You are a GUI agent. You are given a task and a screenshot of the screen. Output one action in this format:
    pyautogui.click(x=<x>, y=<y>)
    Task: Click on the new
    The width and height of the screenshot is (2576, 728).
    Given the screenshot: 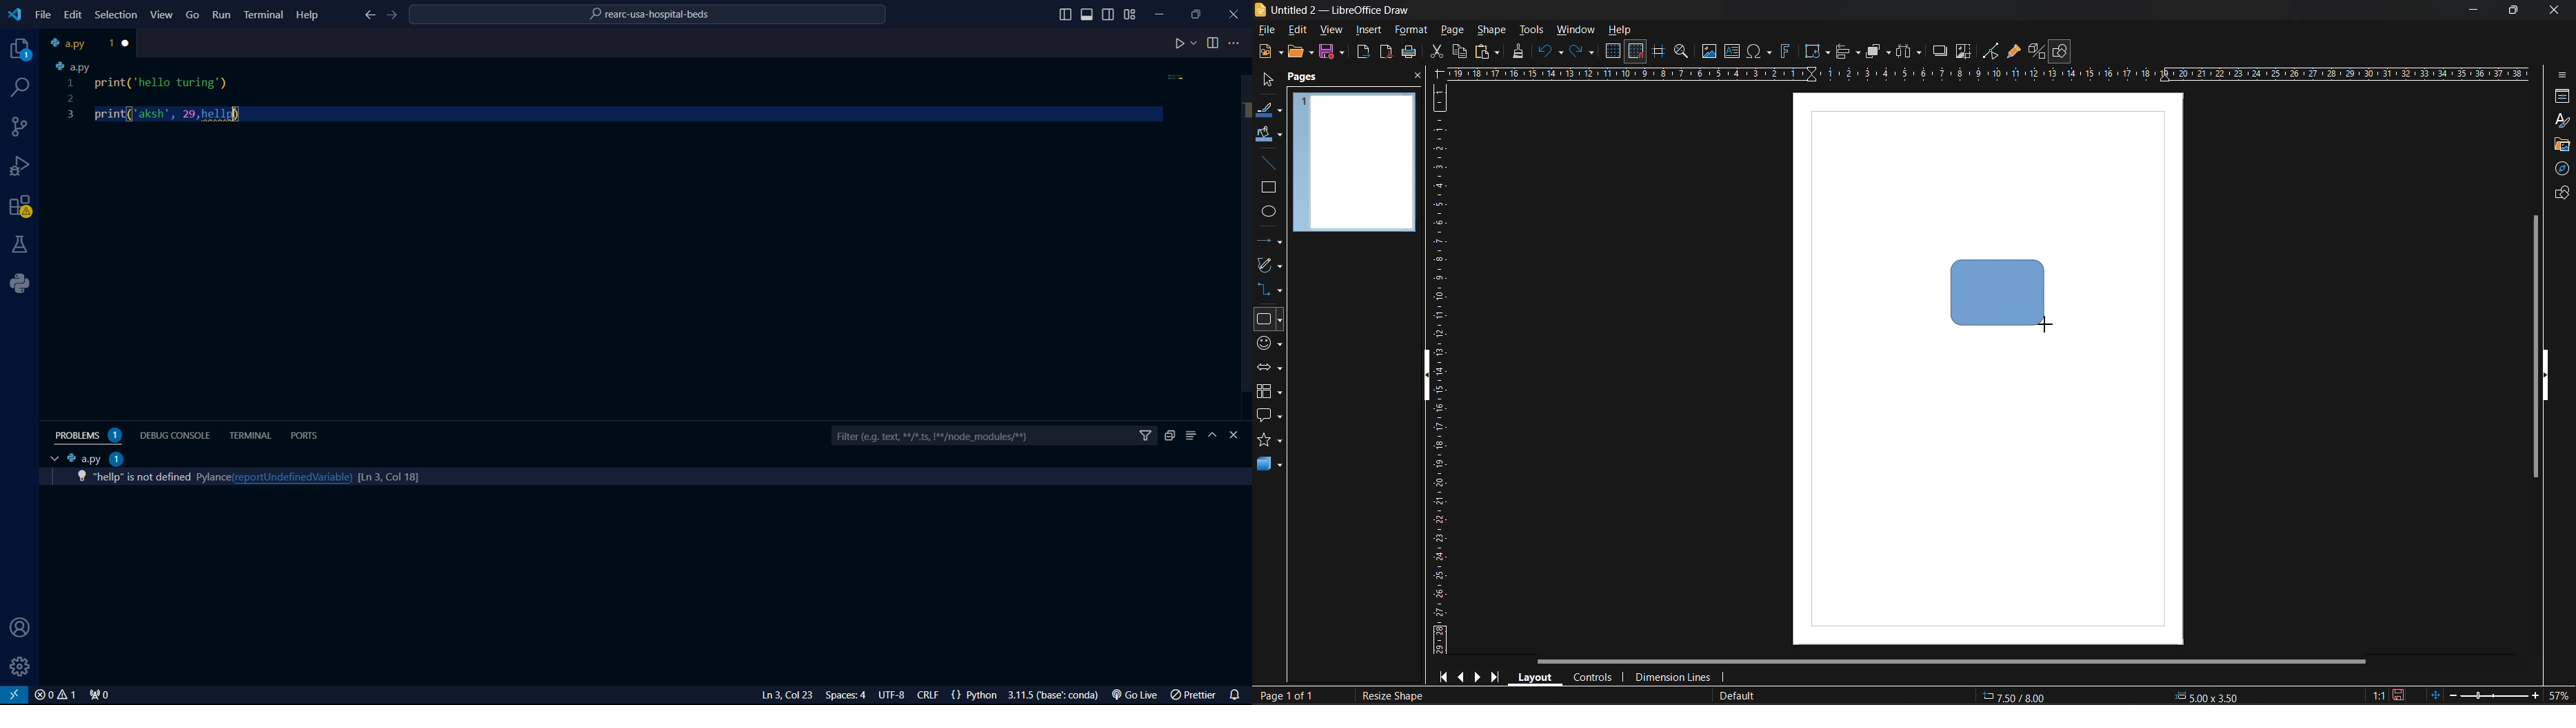 What is the action you would take?
    pyautogui.click(x=1269, y=51)
    